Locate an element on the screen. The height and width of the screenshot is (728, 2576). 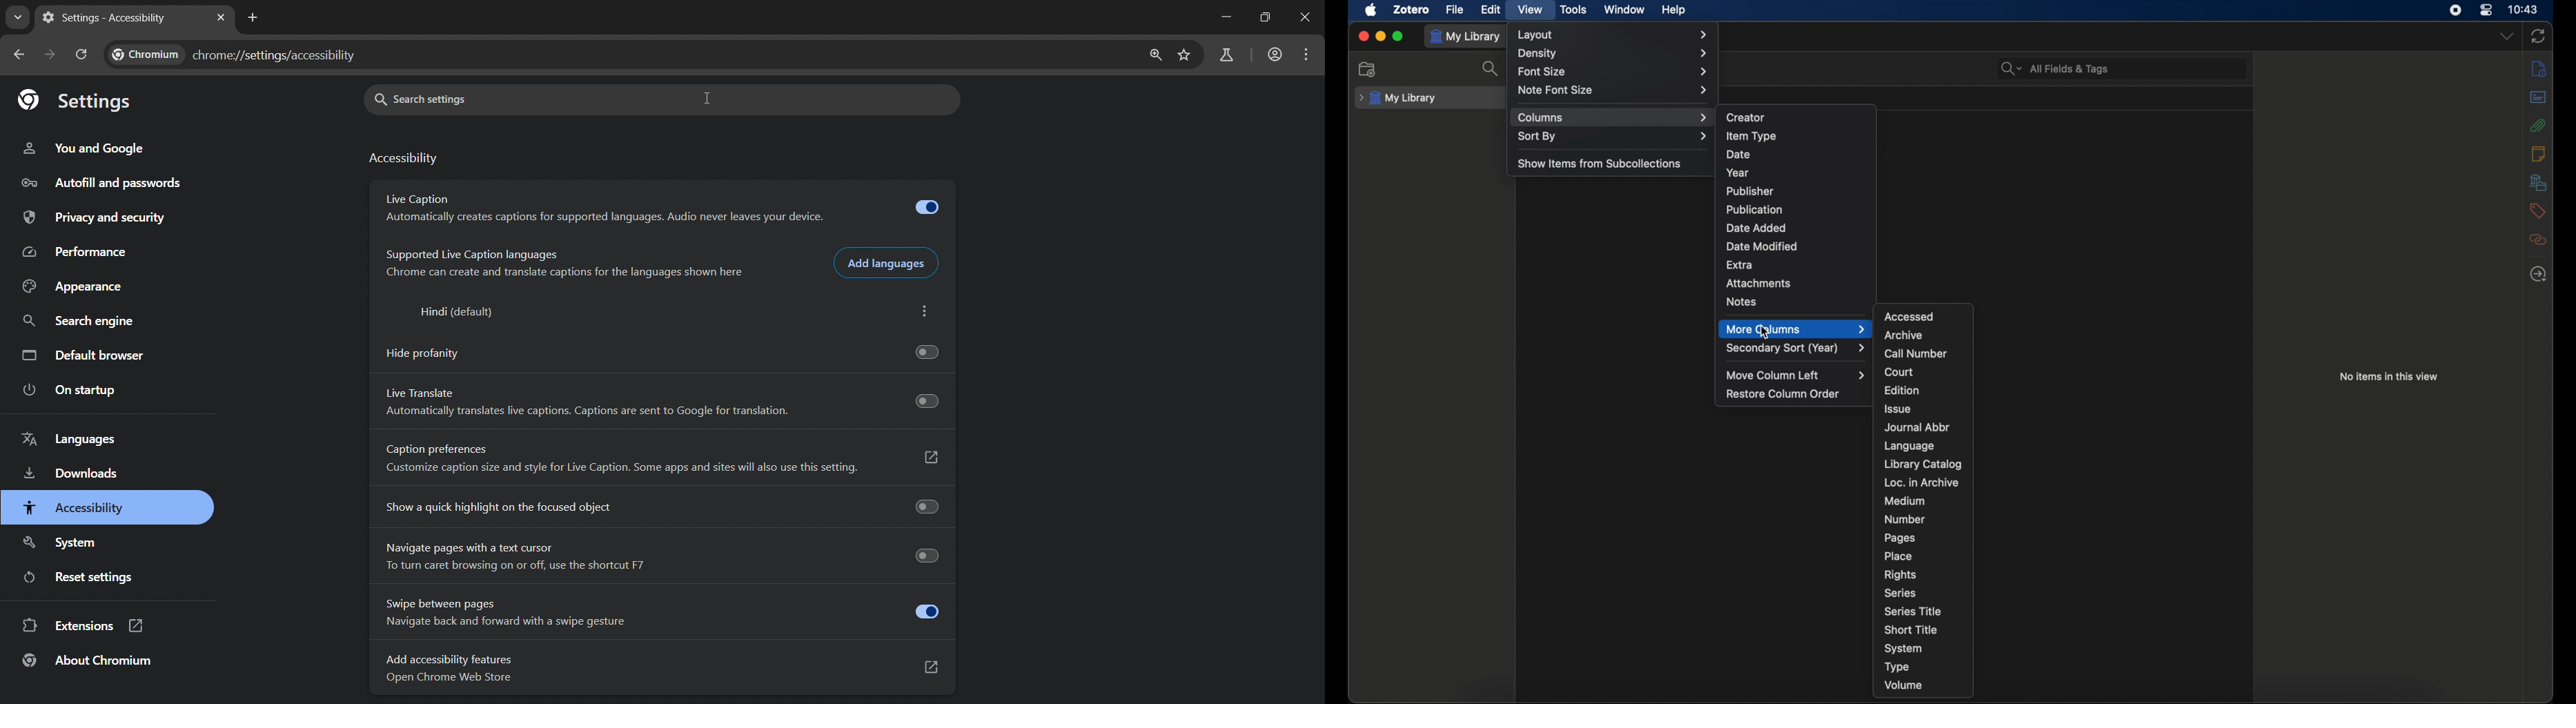
reload page is located at coordinates (80, 52).